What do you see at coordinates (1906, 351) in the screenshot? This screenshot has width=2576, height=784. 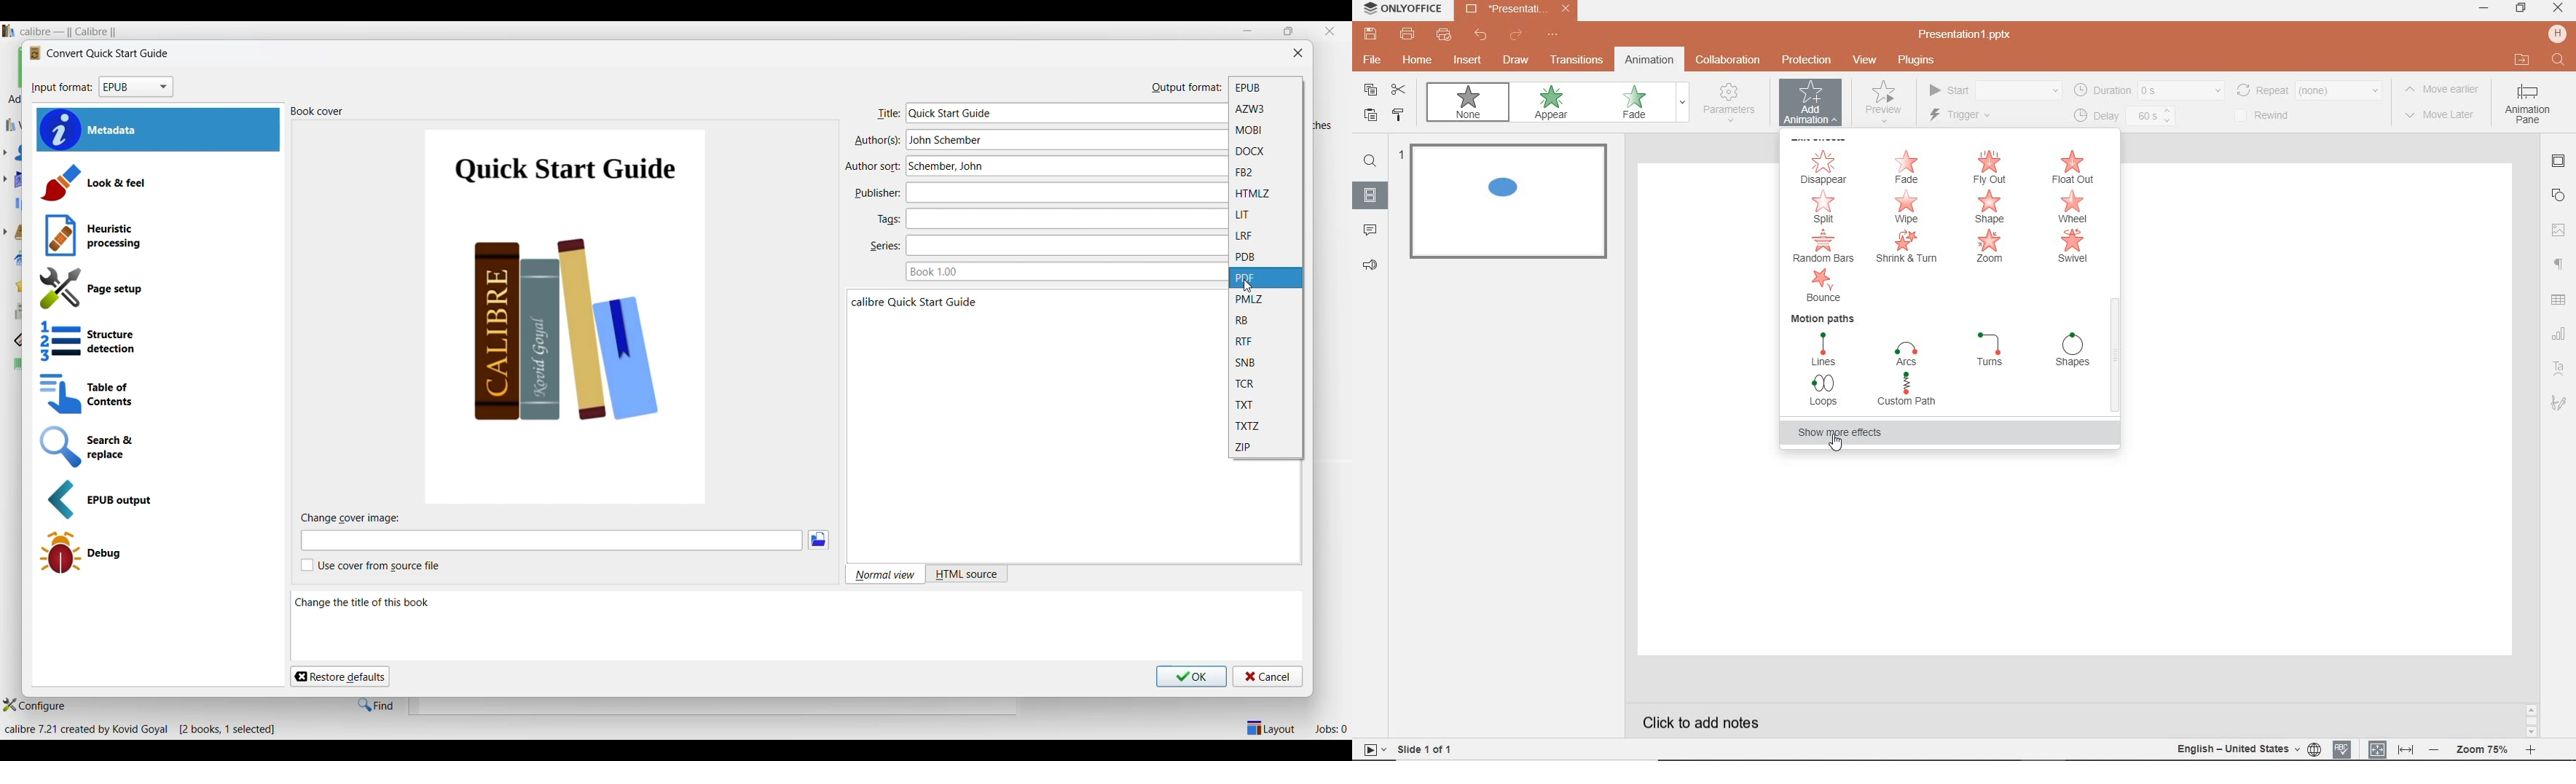 I see `ARCS` at bounding box center [1906, 351].